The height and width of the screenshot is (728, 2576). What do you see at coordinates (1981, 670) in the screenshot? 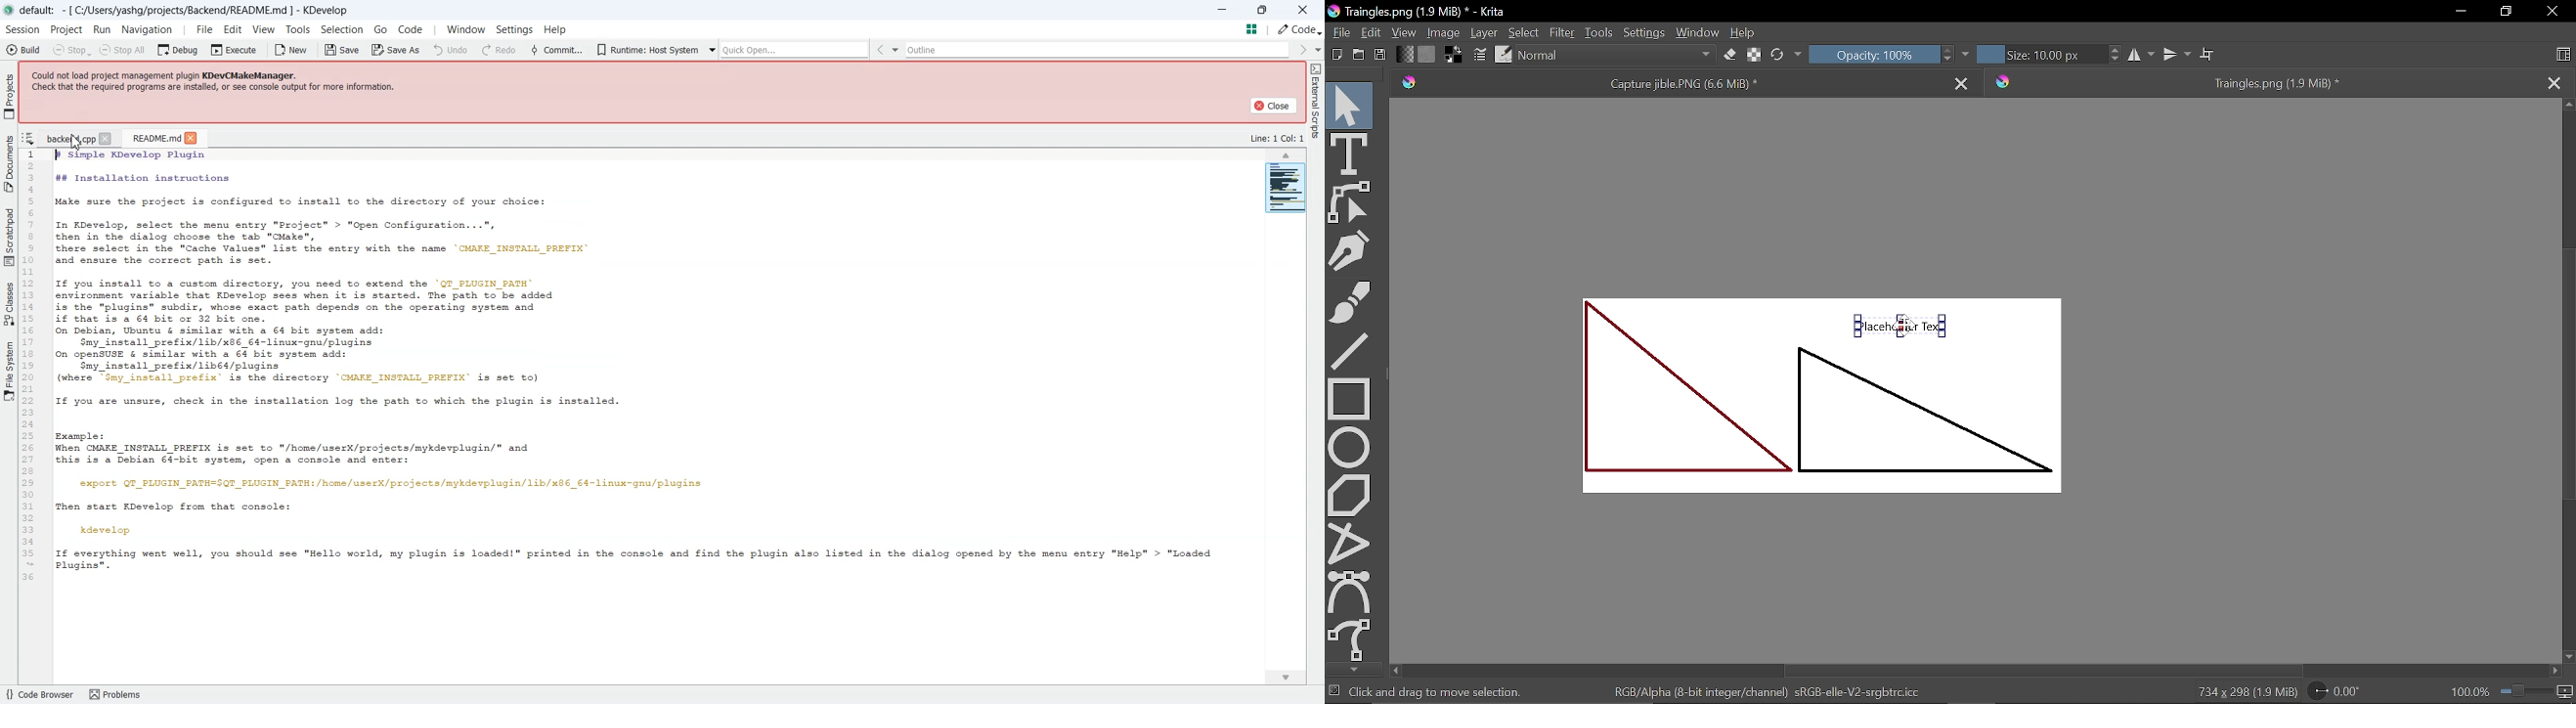
I see `Horizontal scrollbar` at bounding box center [1981, 670].